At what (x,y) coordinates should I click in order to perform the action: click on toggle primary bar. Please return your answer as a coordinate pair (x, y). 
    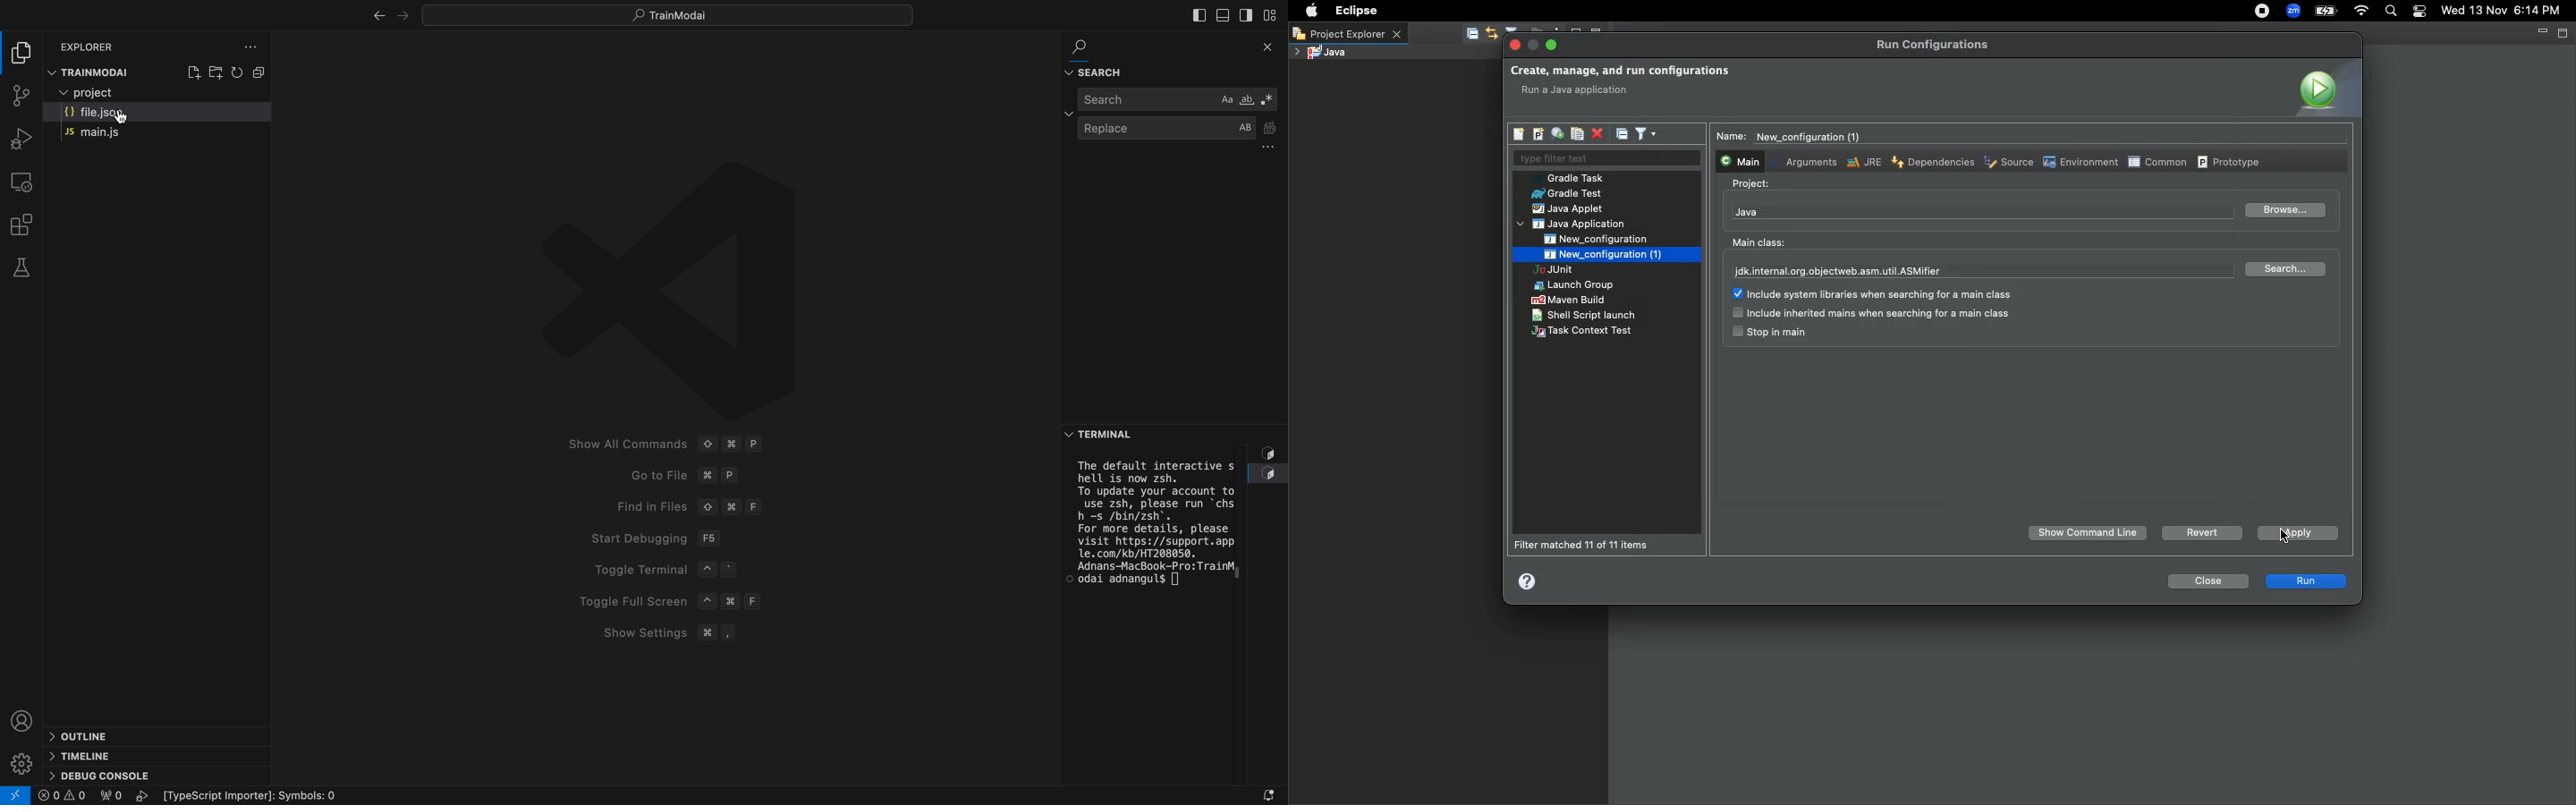
    Looking at the image, I should click on (1221, 18).